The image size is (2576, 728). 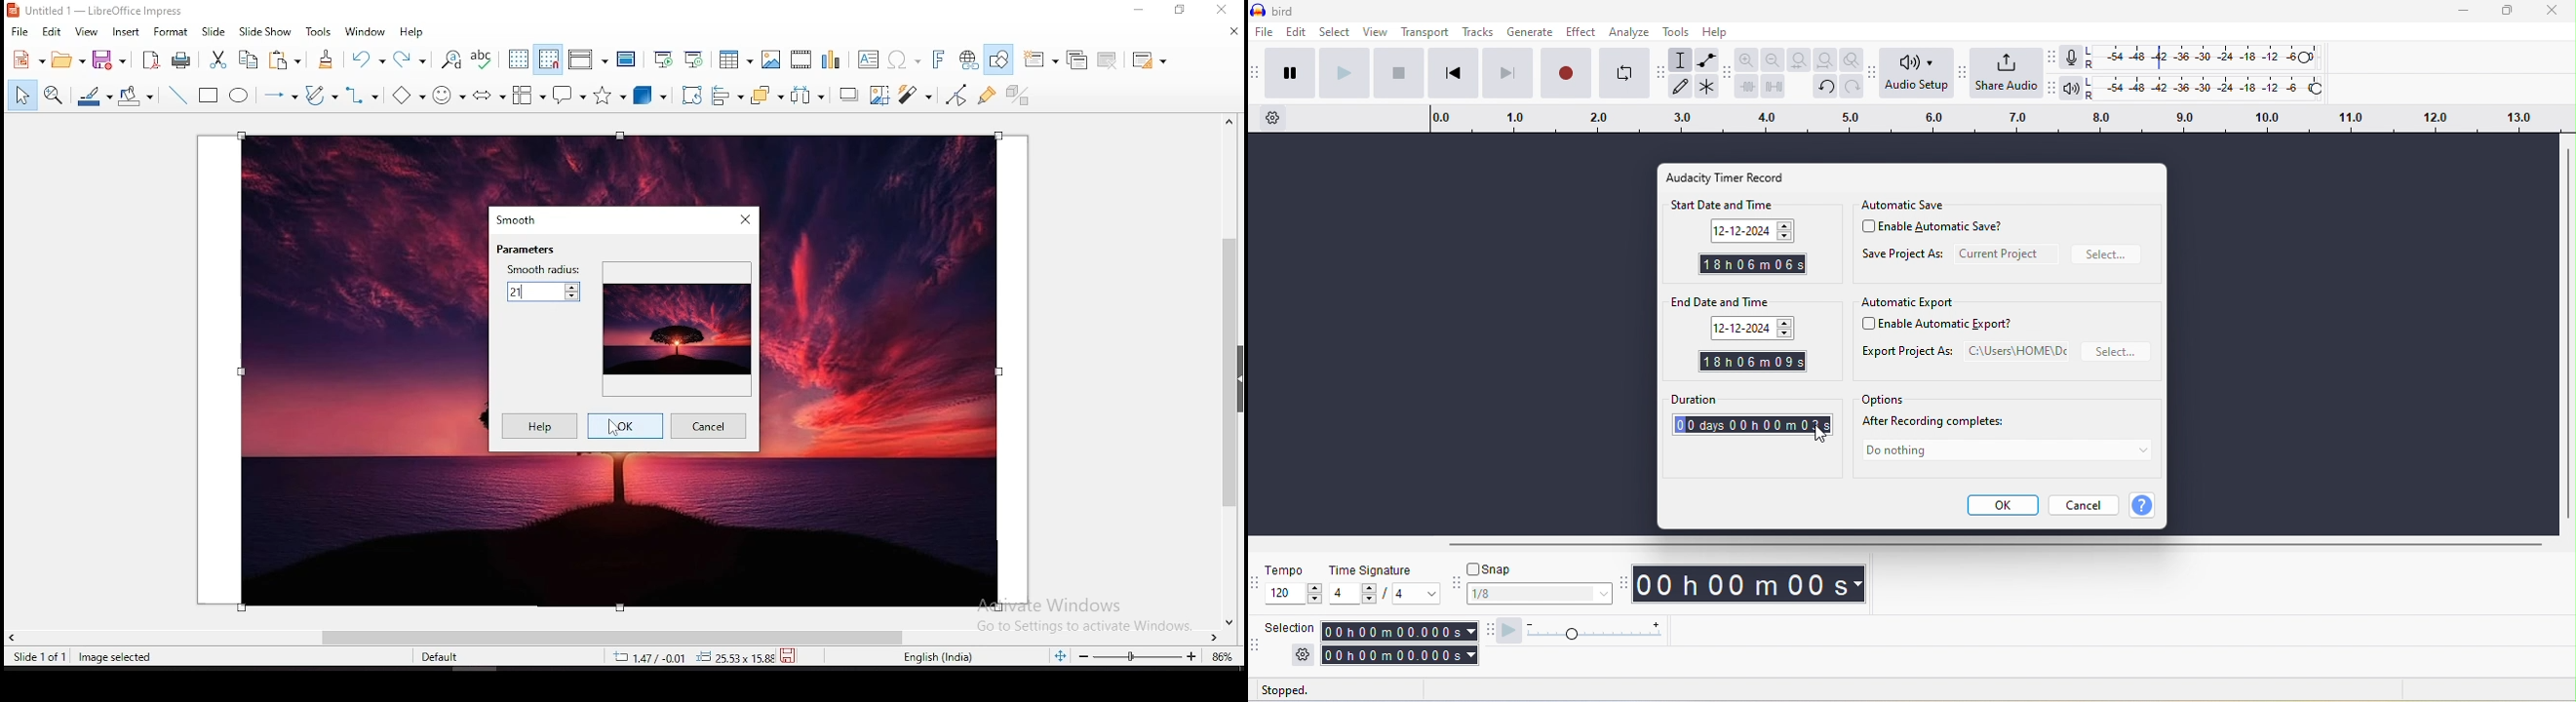 What do you see at coordinates (971, 59) in the screenshot?
I see `insert hyperlink` at bounding box center [971, 59].